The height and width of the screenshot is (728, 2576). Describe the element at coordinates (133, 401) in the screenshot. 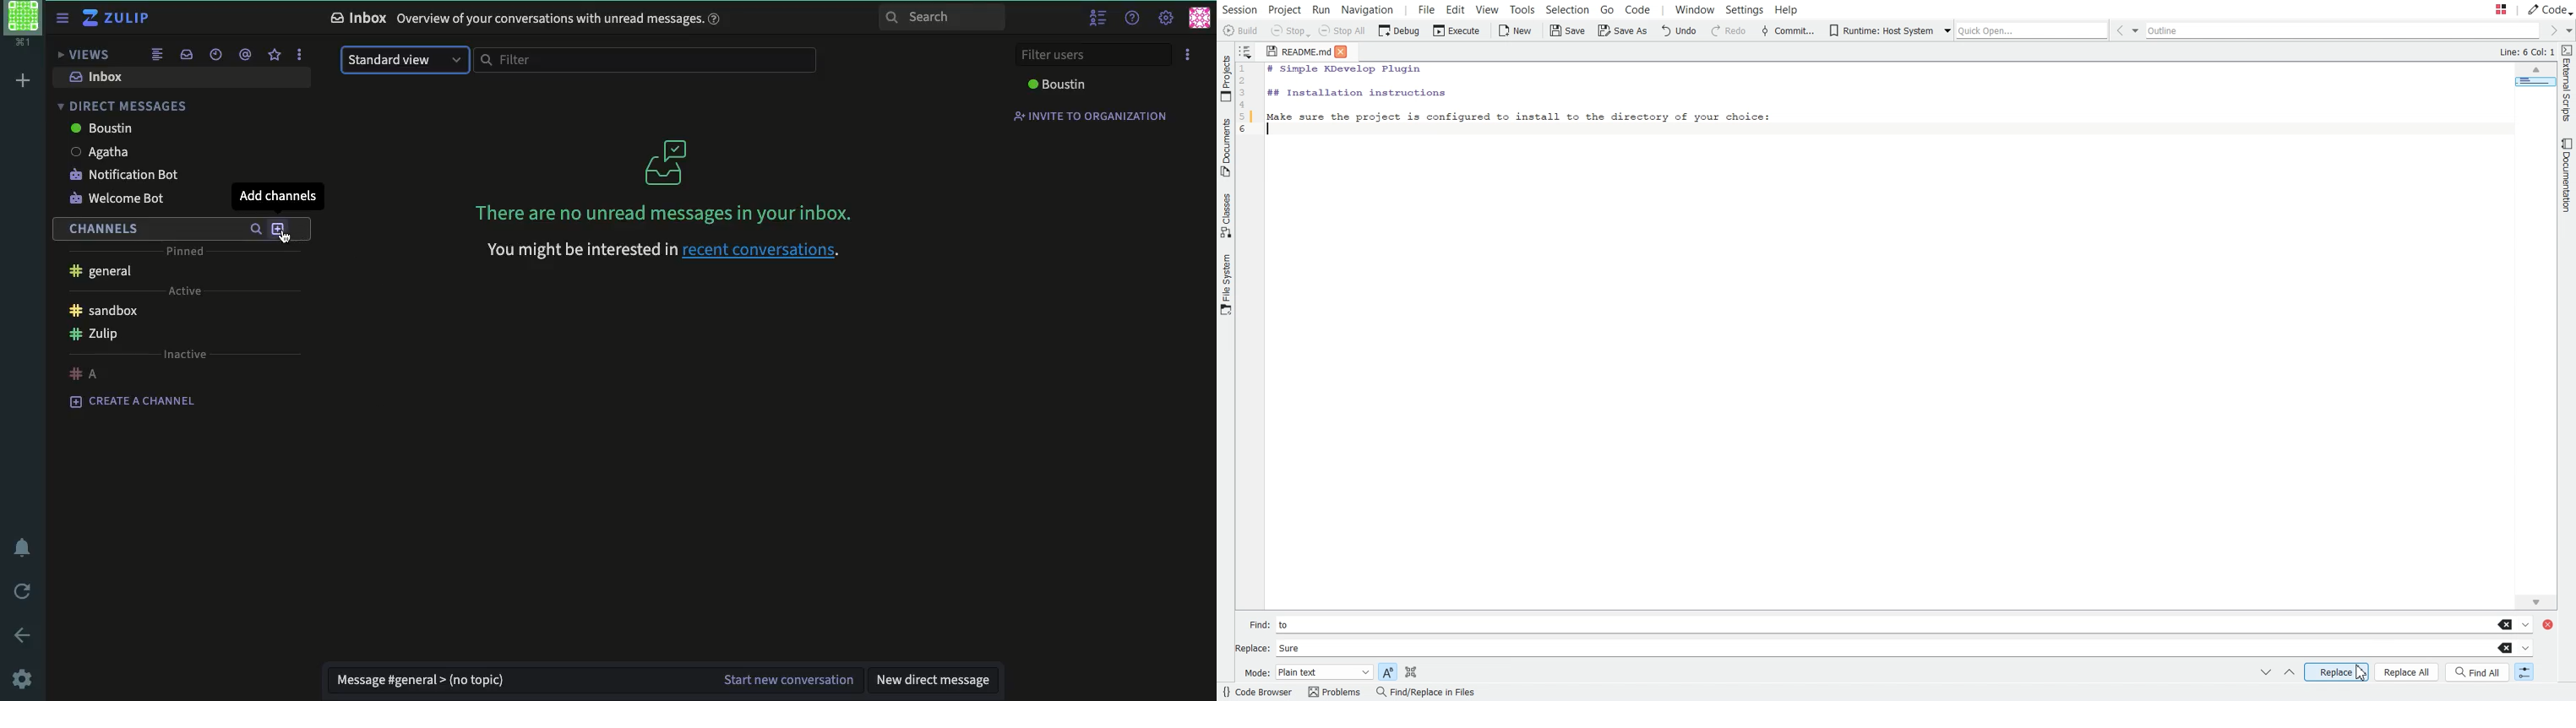

I see `create a channel` at that location.